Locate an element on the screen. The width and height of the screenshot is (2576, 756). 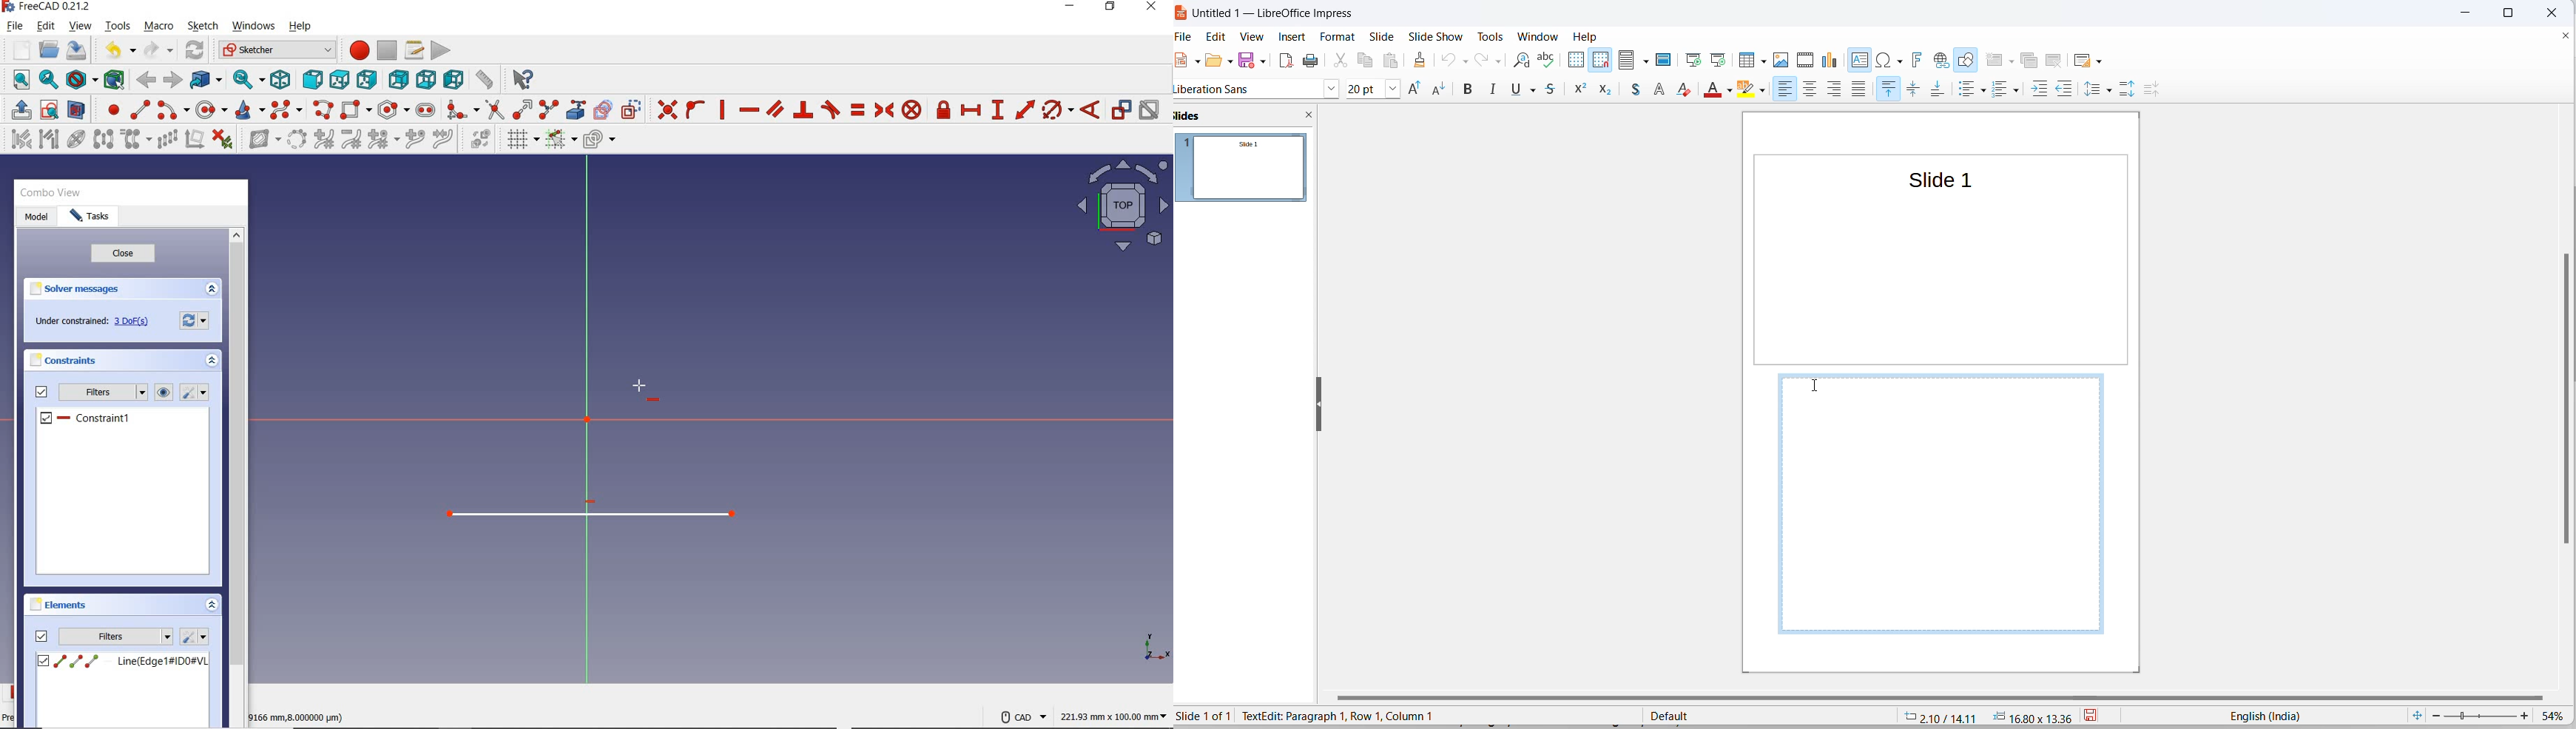
CONSTRAIN EQUAL is located at coordinates (859, 110).